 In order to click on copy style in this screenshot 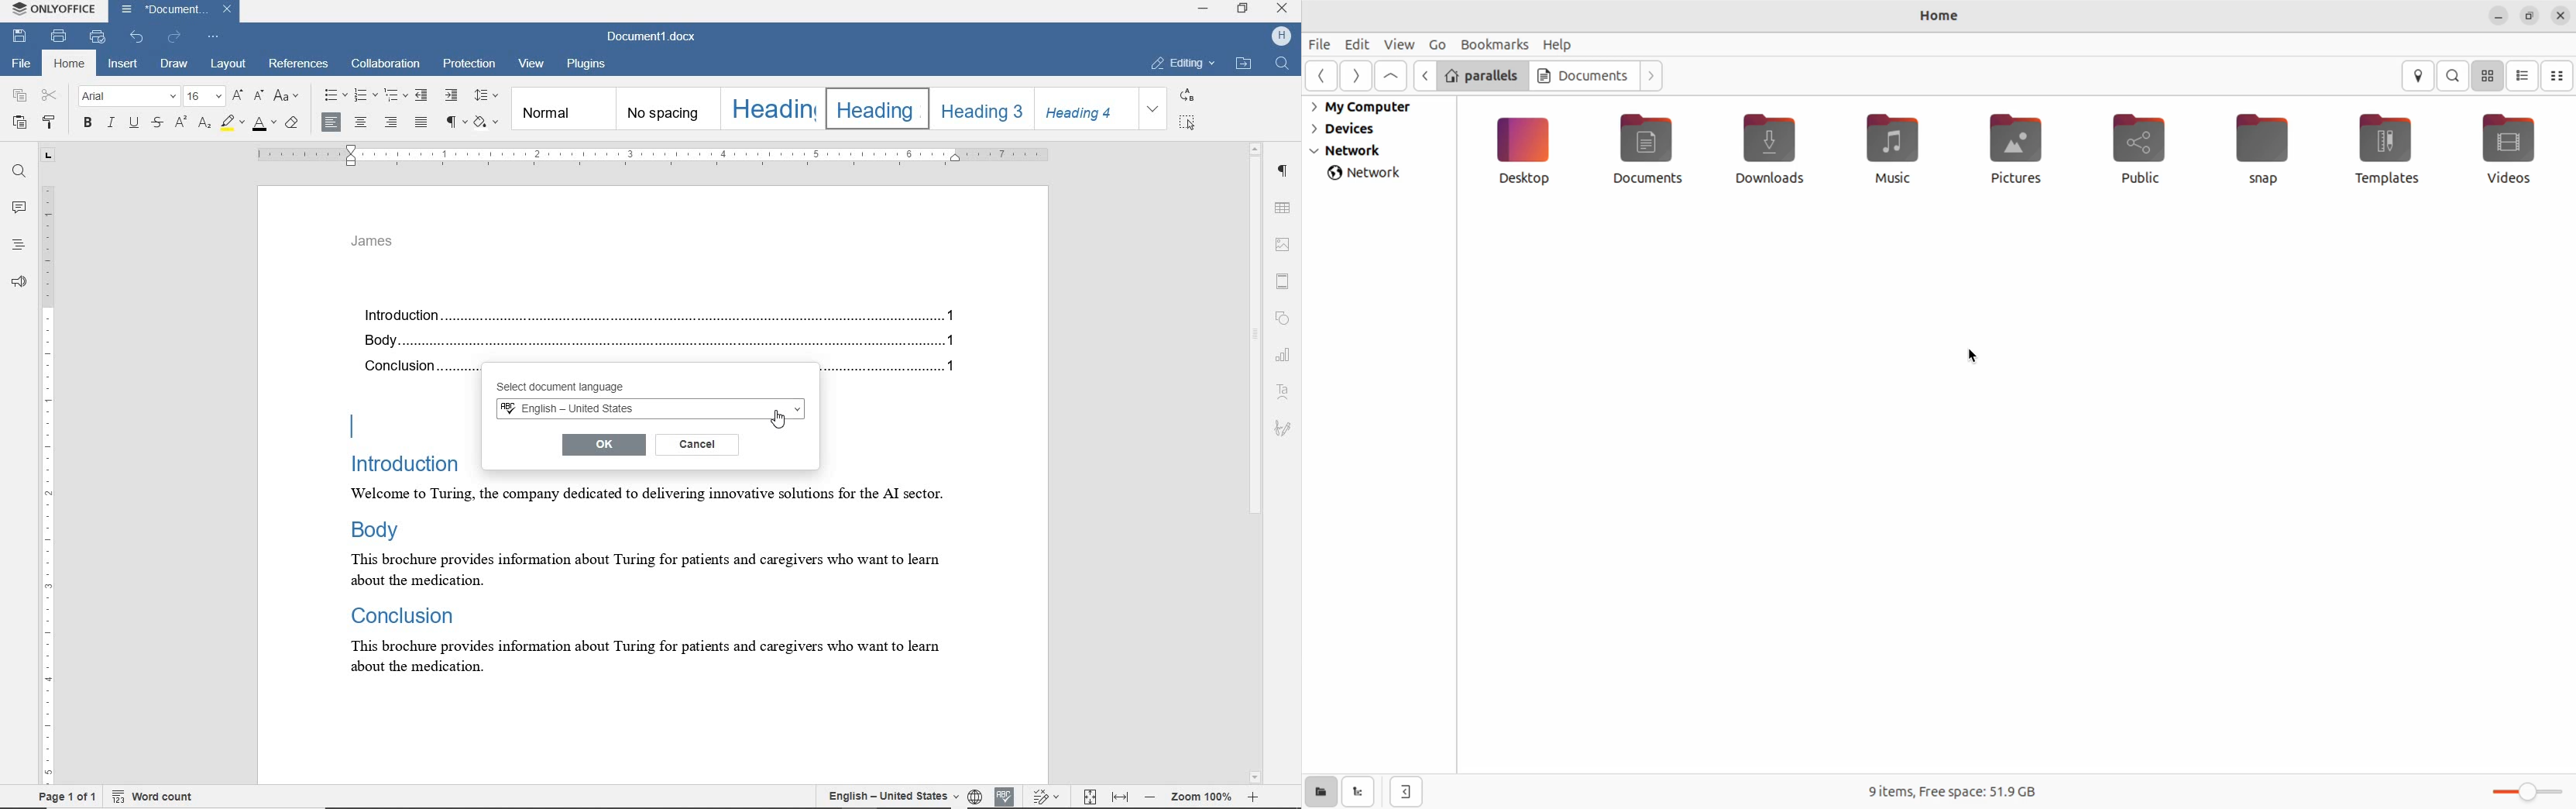, I will do `click(53, 124)`.